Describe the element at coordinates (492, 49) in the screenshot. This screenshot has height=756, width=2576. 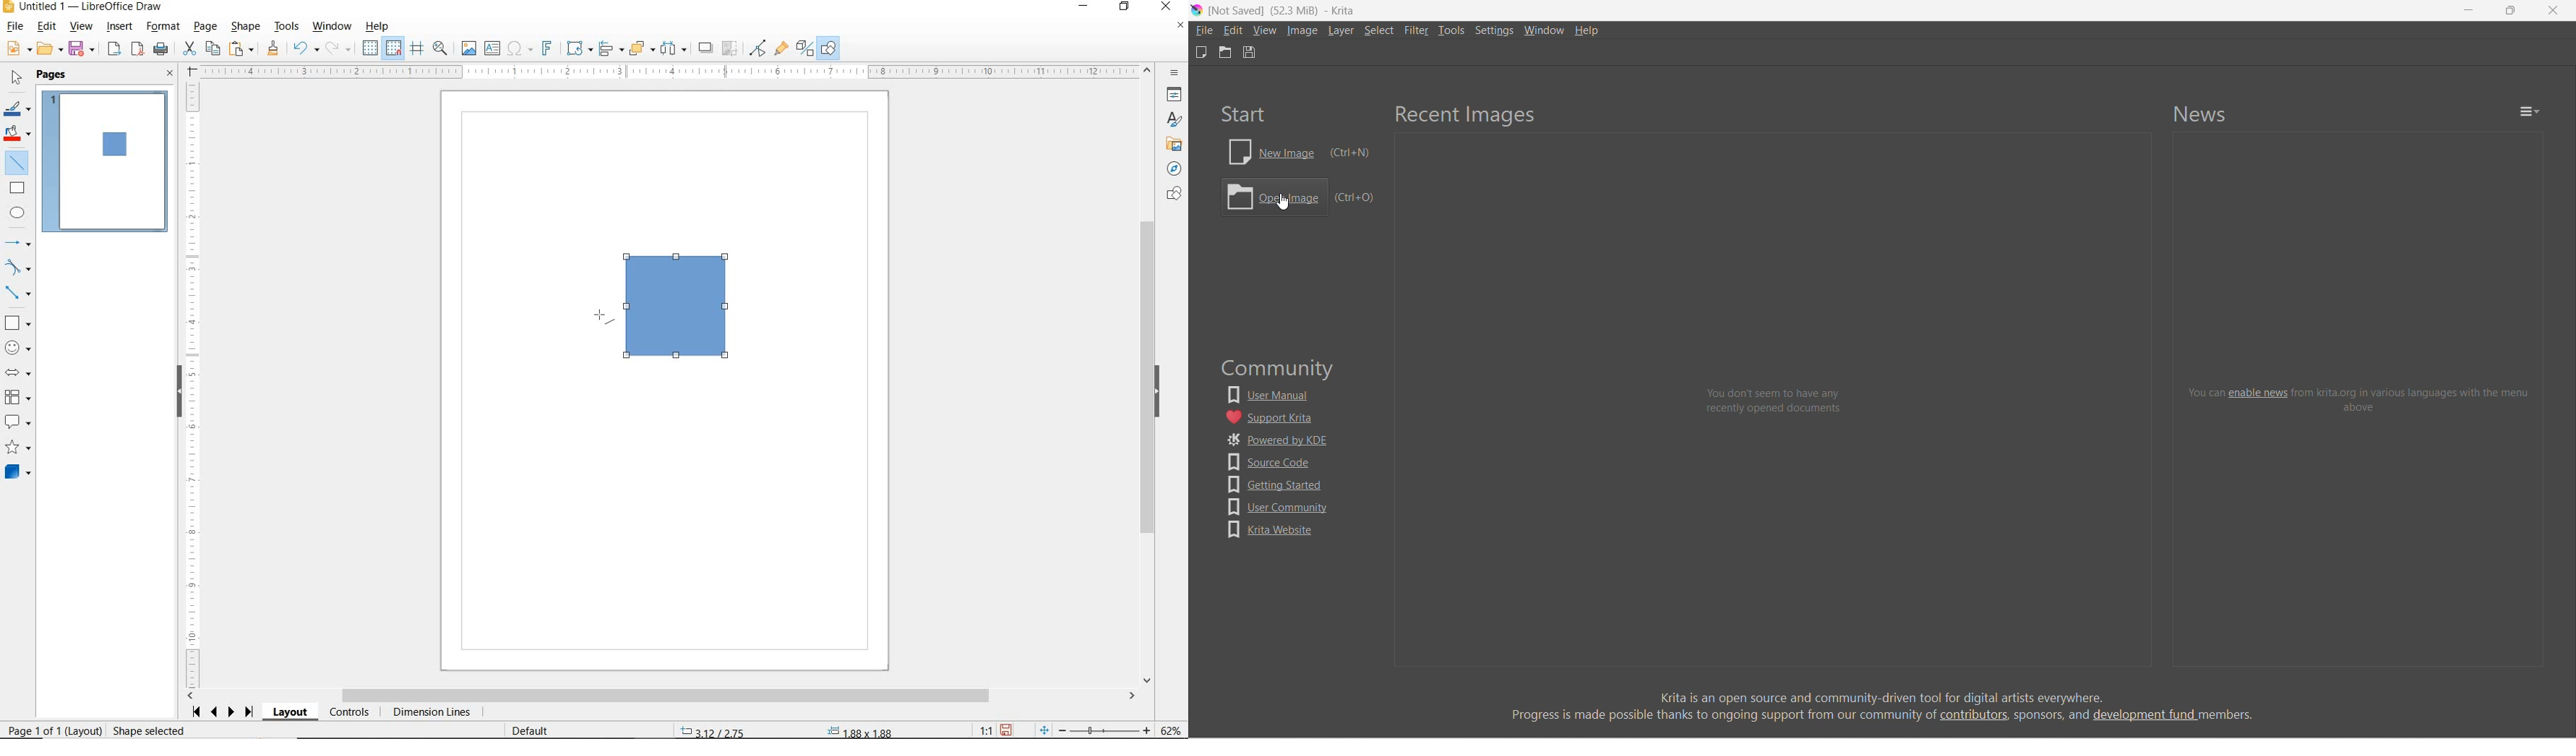
I see `INSERT TEXT BOX` at that location.